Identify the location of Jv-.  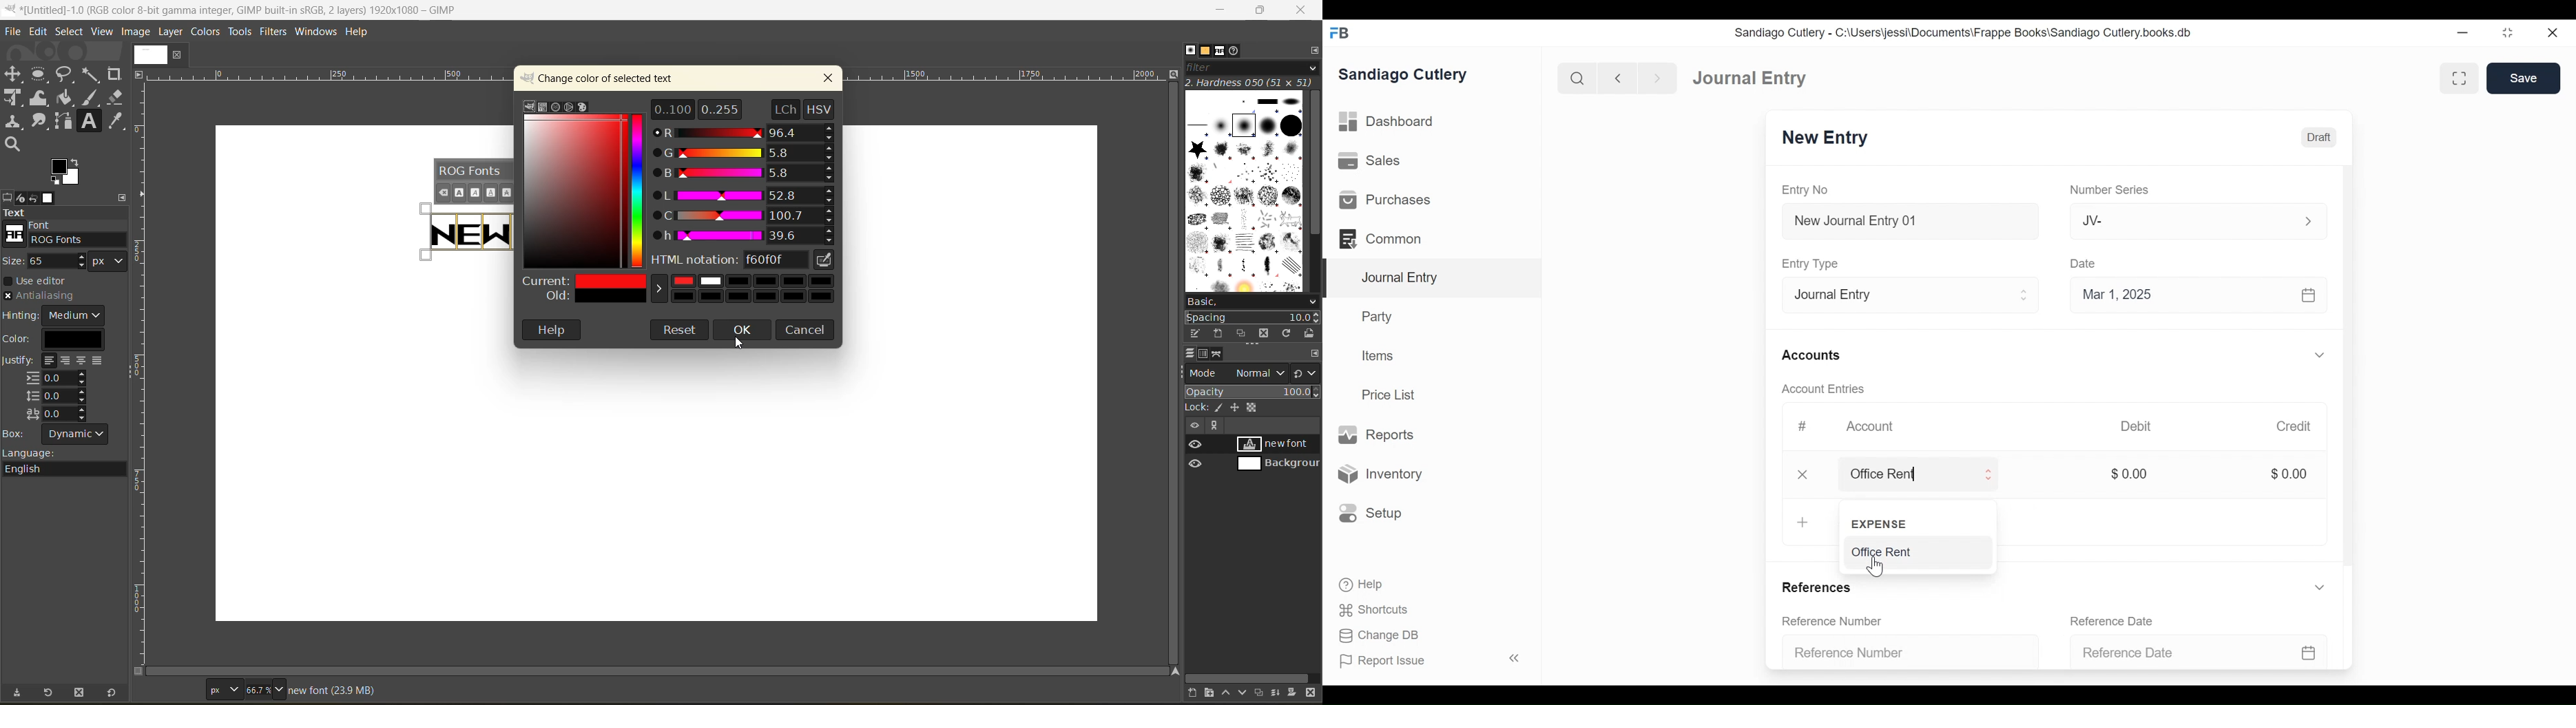
(2190, 221).